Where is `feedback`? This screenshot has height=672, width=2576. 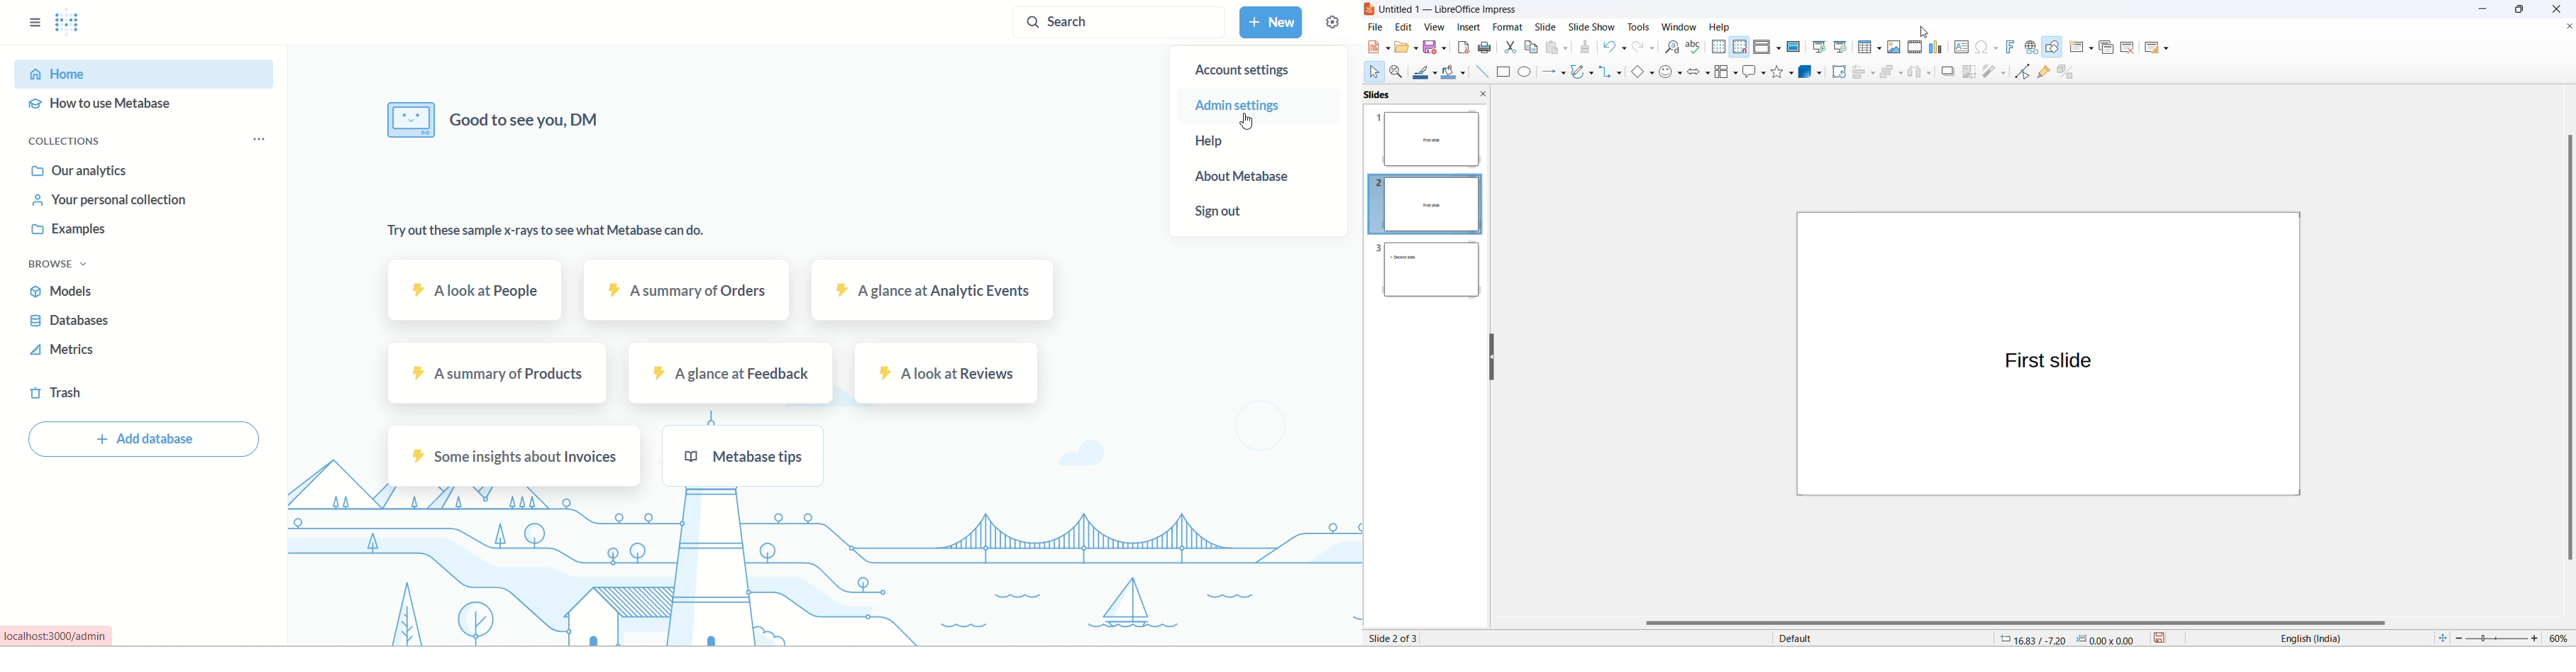 feedback is located at coordinates (734, 375).